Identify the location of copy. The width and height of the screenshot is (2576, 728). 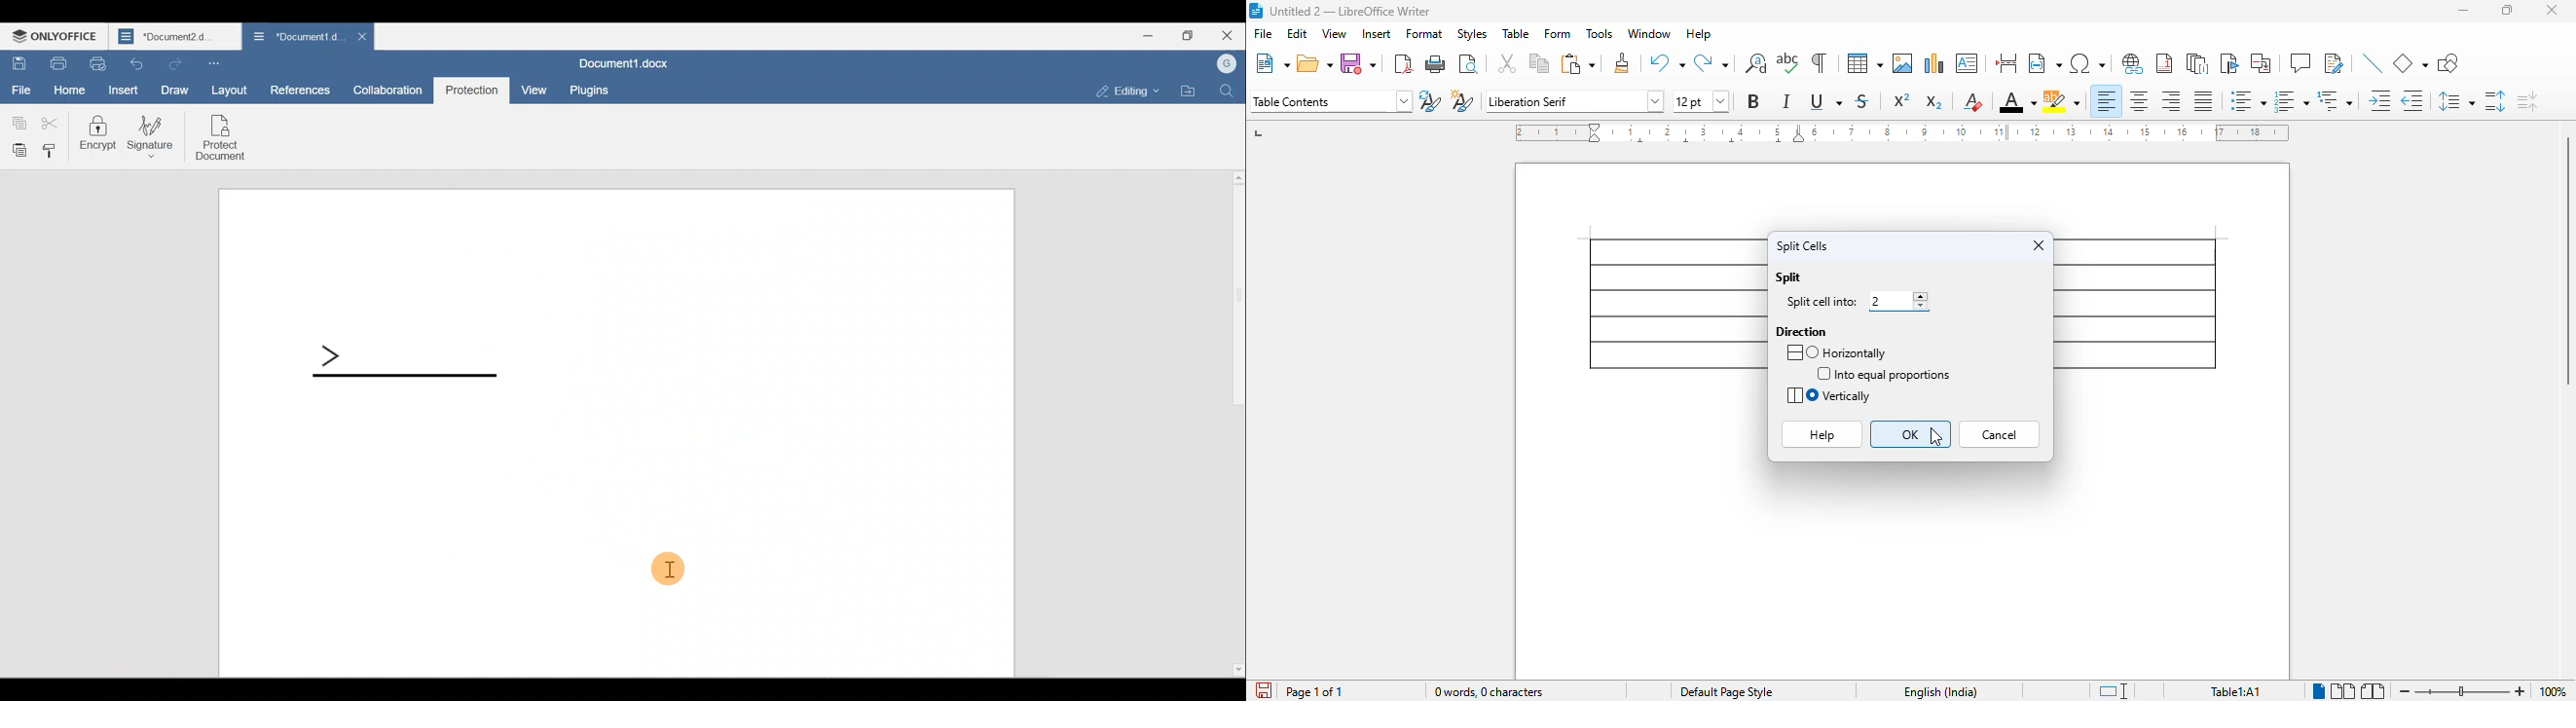
(1539, 63).